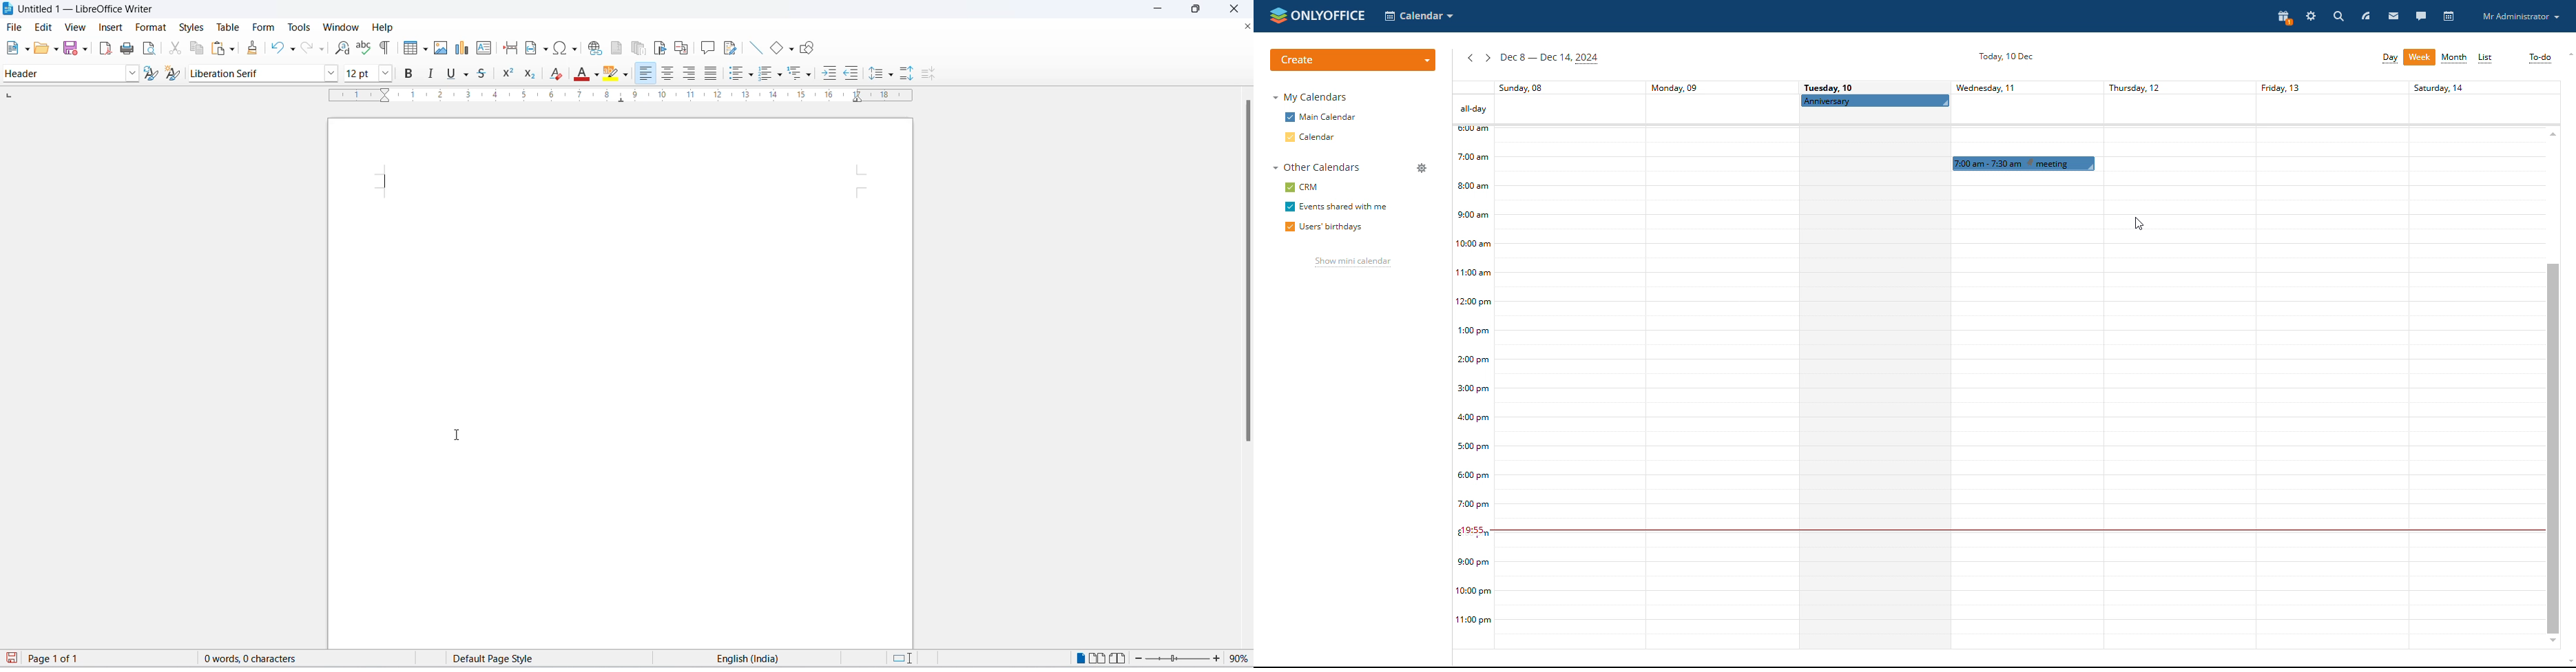  I want to click on cut, so click(175, 49).